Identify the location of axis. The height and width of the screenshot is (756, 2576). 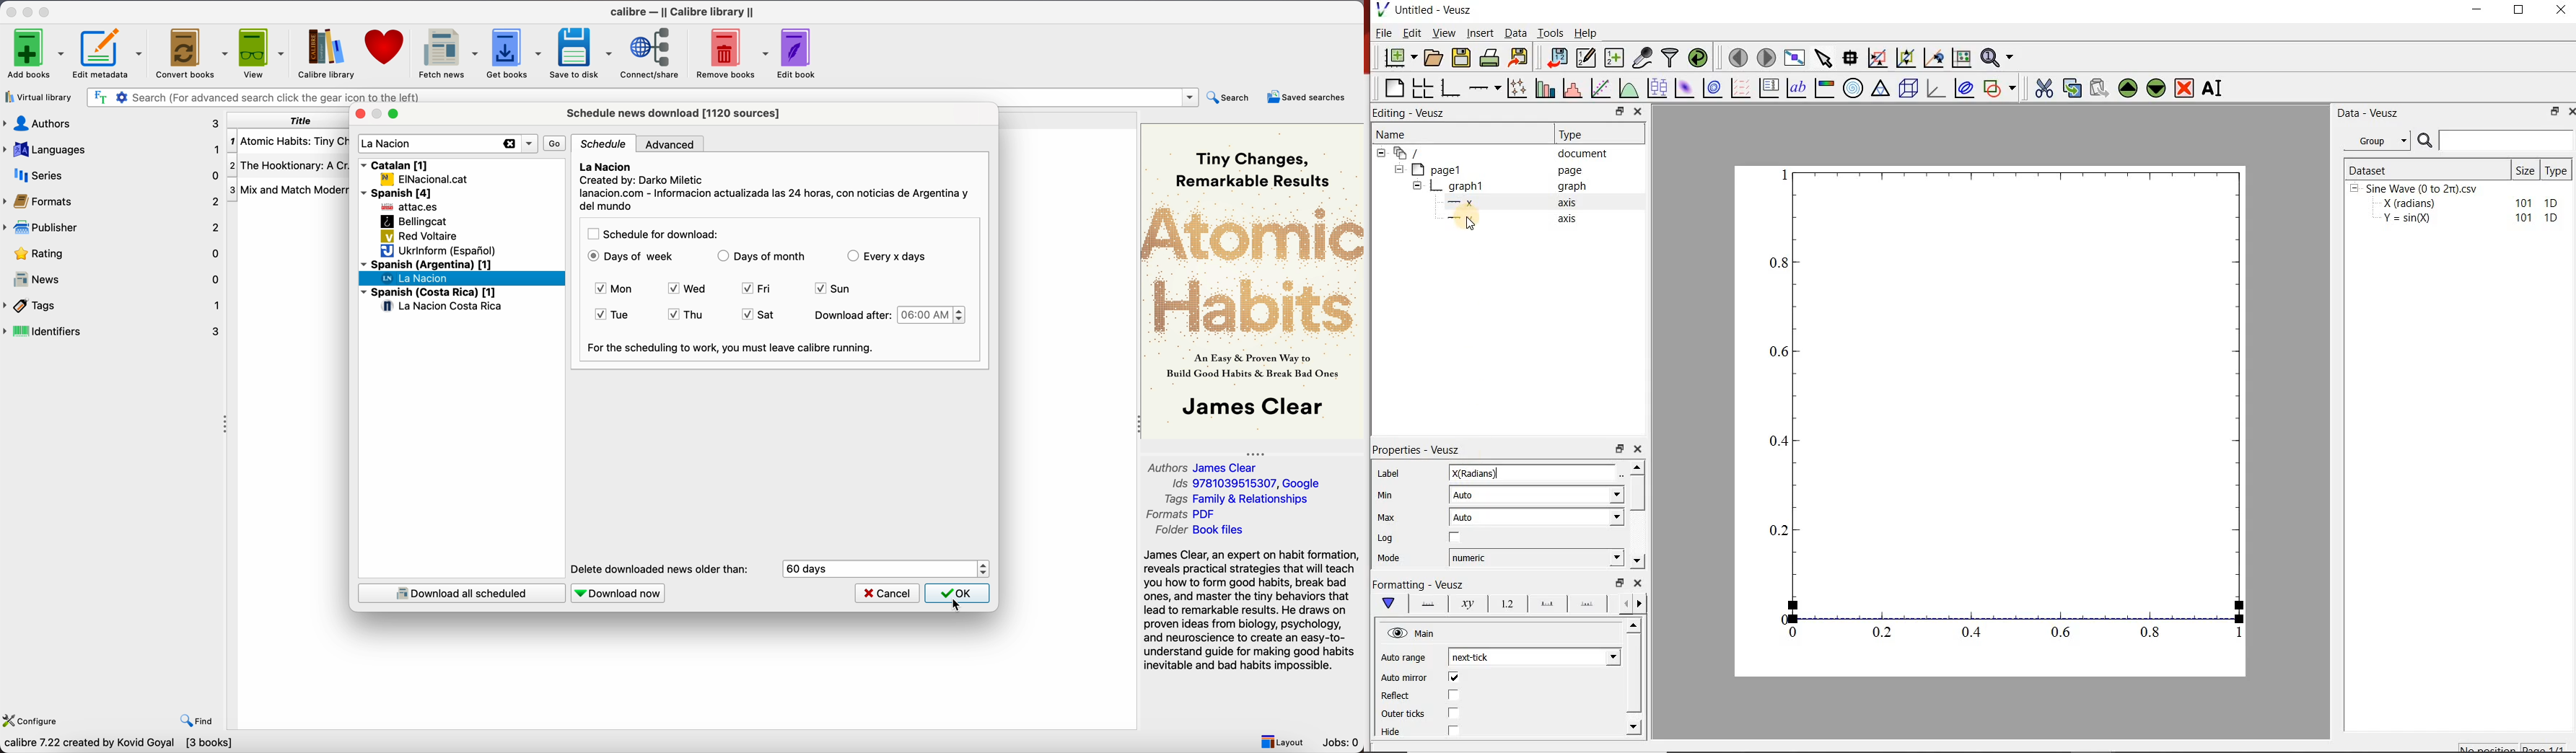
(1566, 218).